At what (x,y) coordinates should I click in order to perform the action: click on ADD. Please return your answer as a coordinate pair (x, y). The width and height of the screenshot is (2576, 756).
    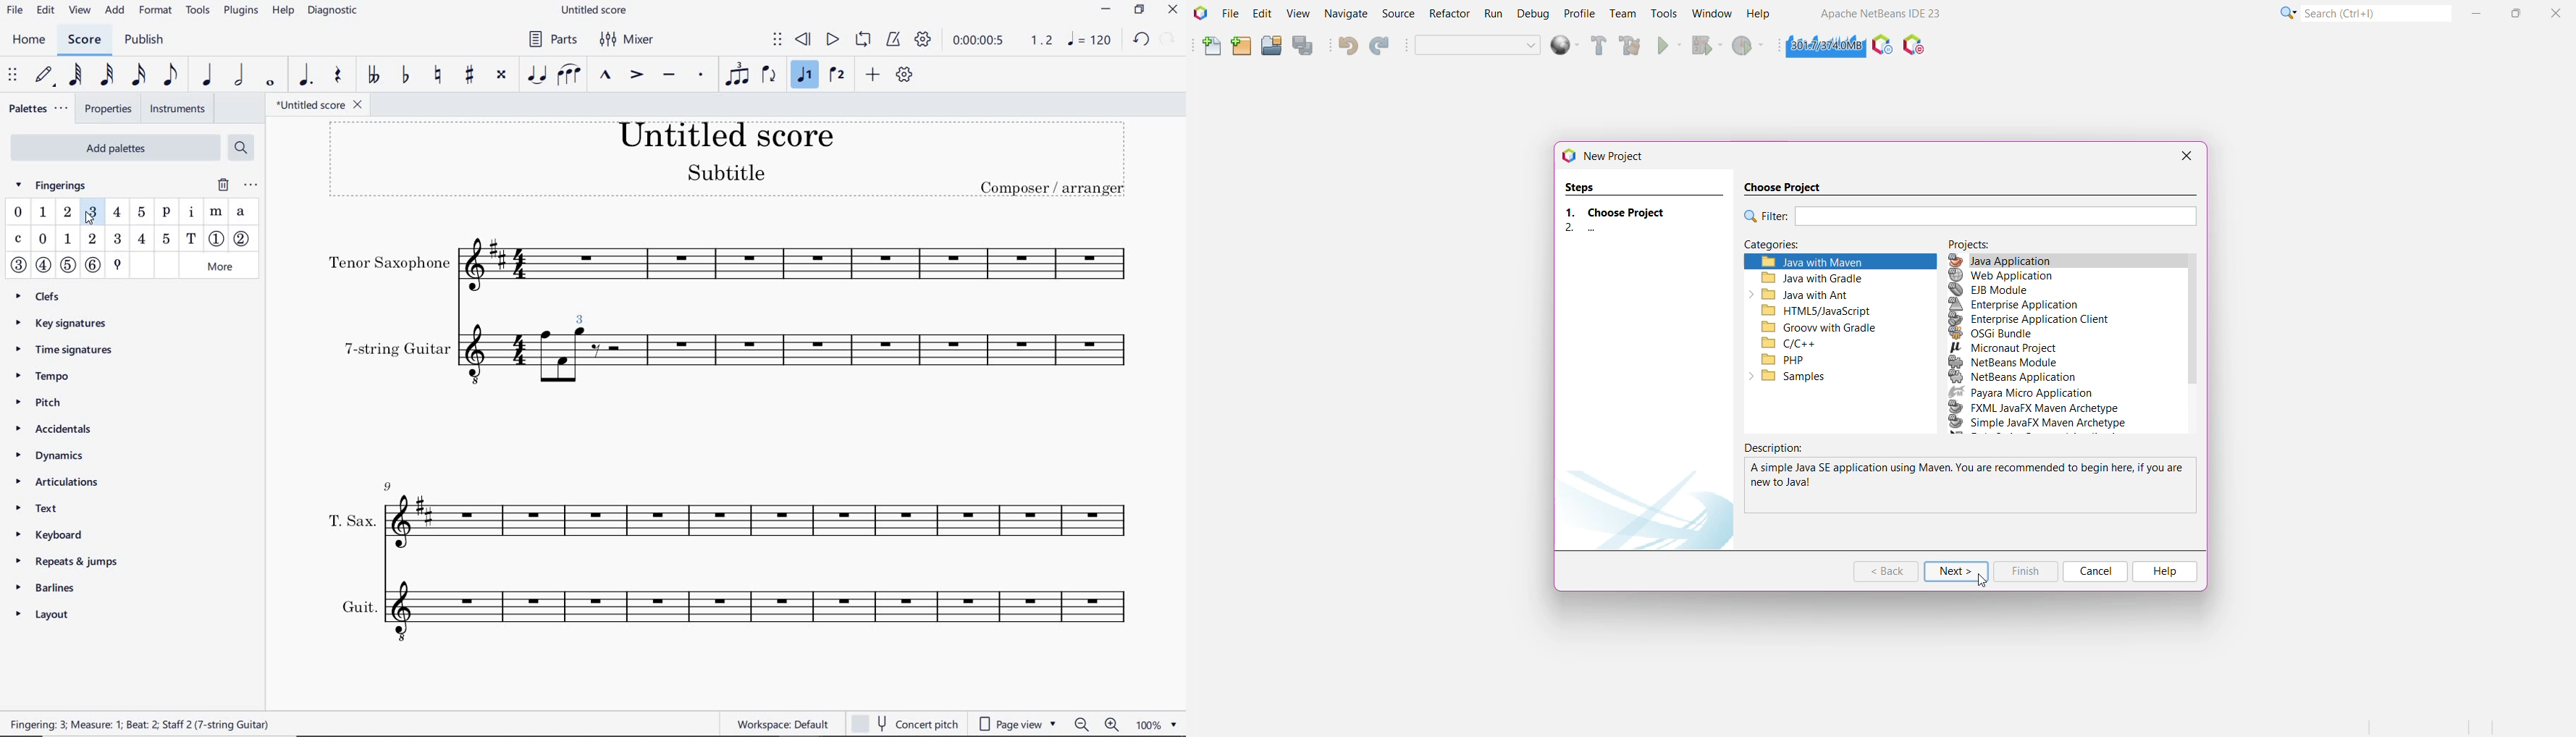
    Looking at the image, I should click on (116, 11).